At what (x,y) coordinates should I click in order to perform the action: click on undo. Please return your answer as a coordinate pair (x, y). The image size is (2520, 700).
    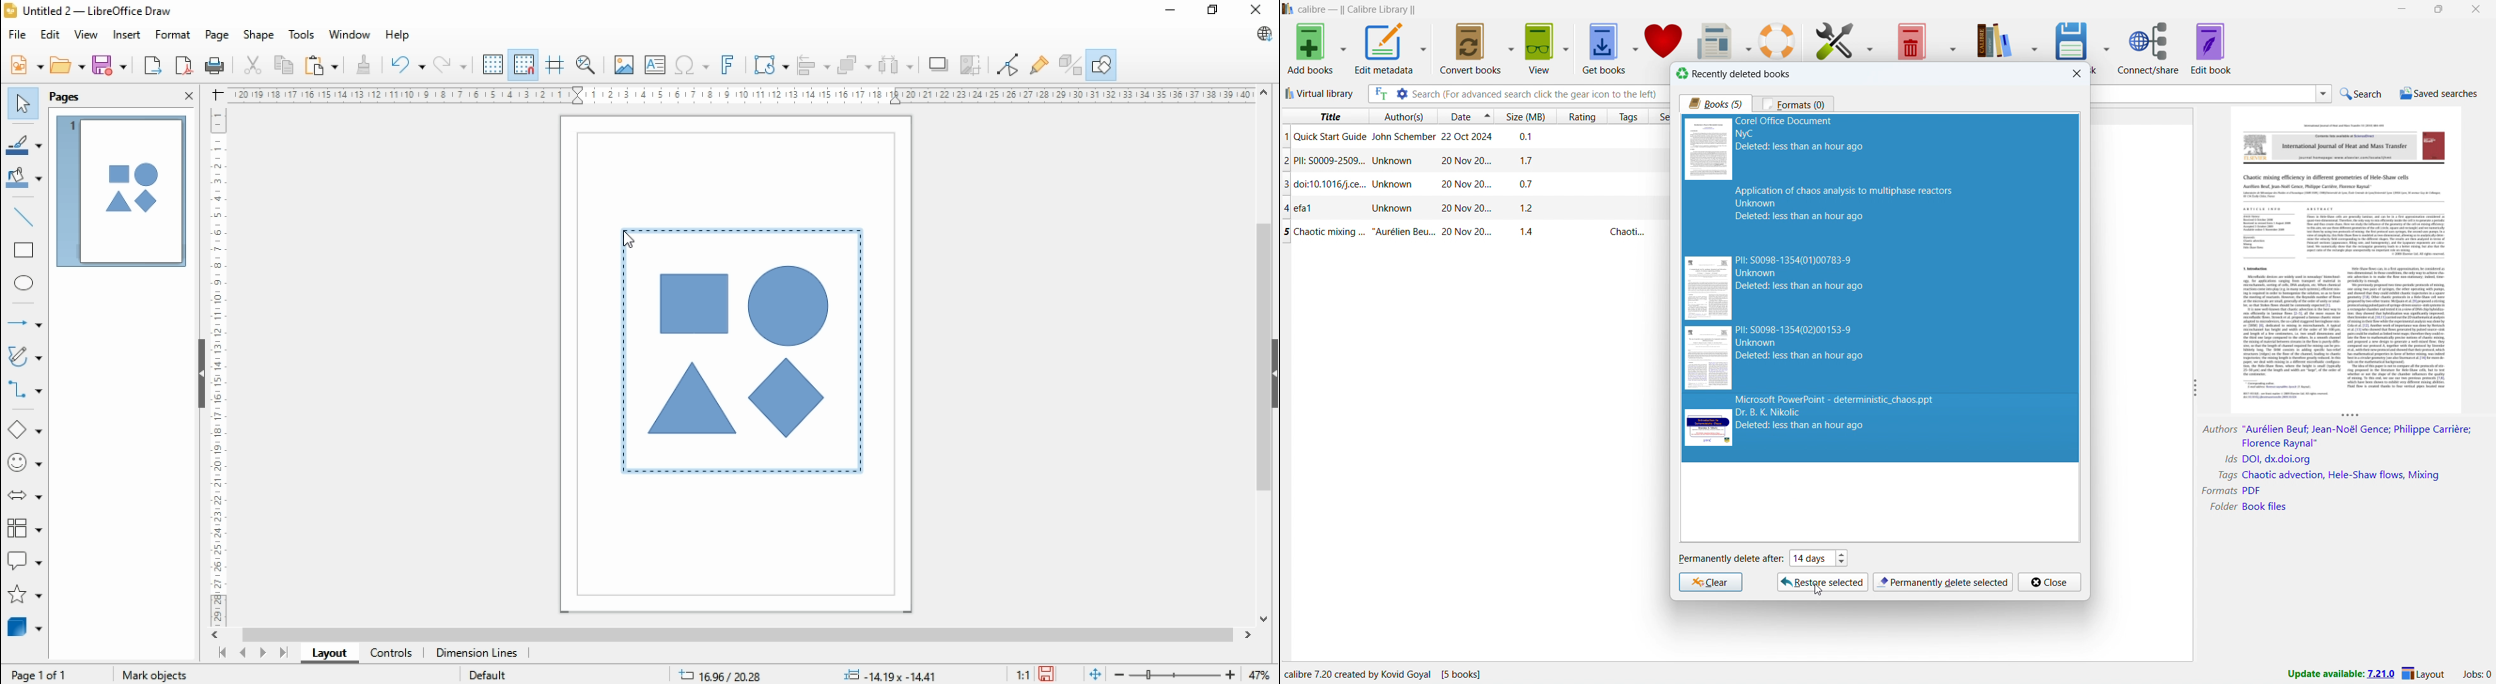
    Looking at the image, I should click on (408, 66).